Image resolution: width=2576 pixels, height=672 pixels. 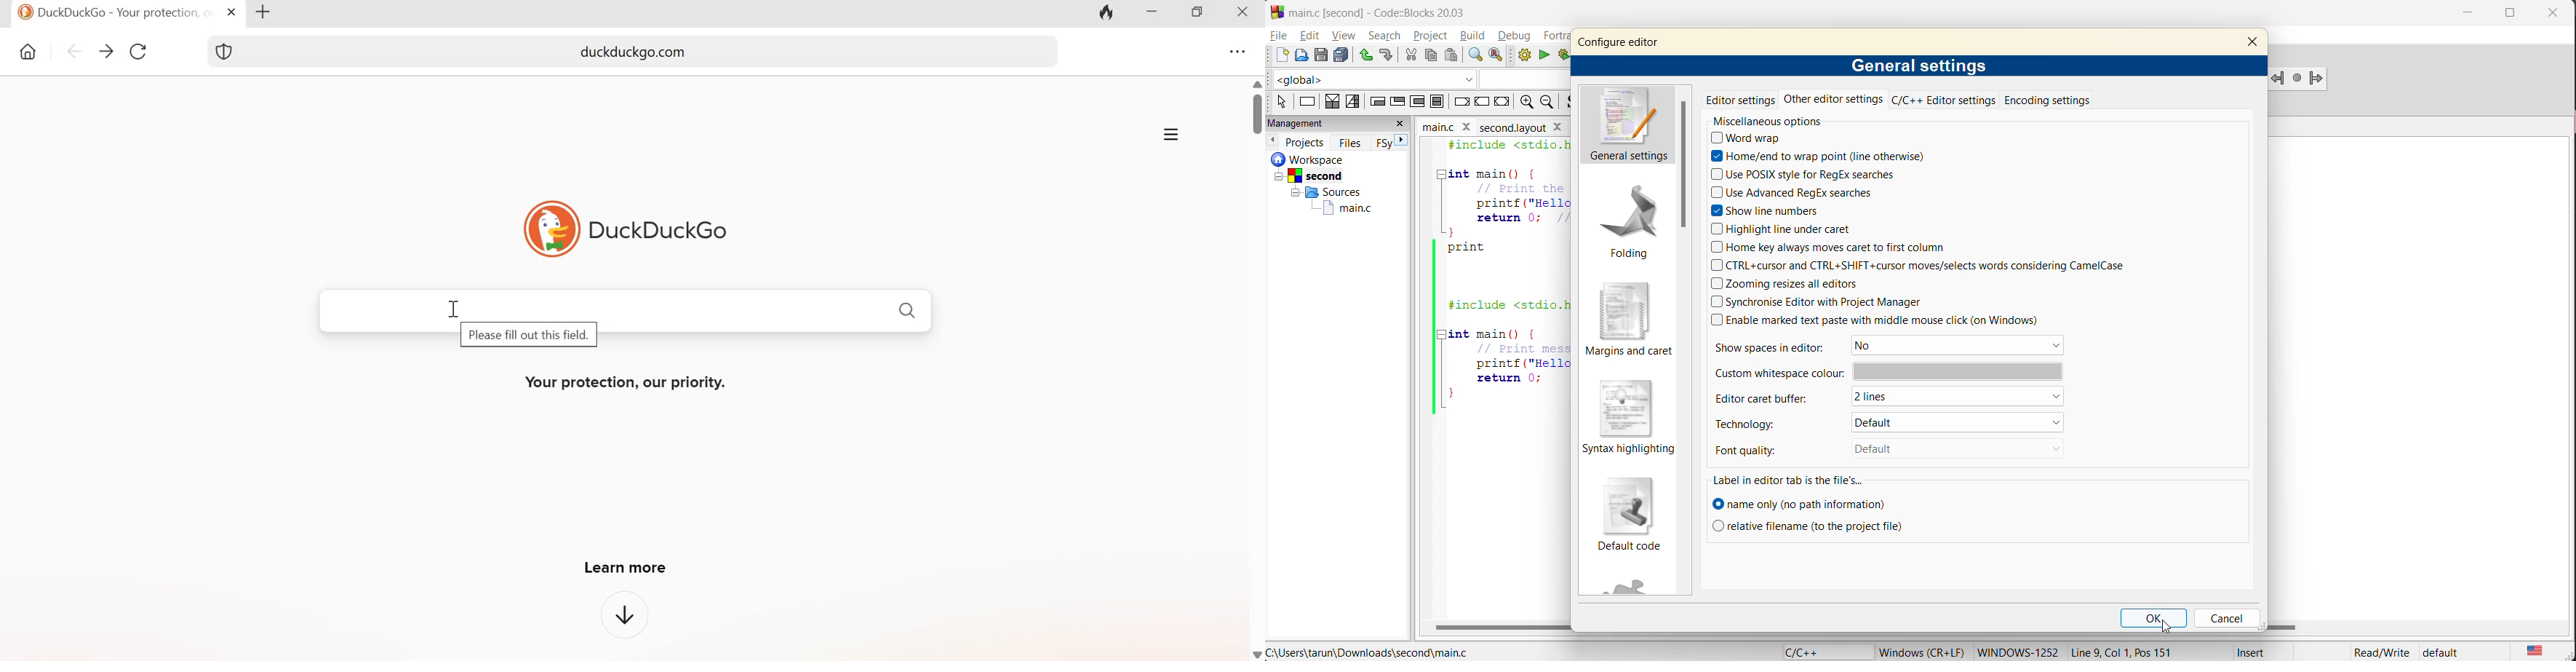 I want to click on show line numbers, so click(x=1771, y=211).